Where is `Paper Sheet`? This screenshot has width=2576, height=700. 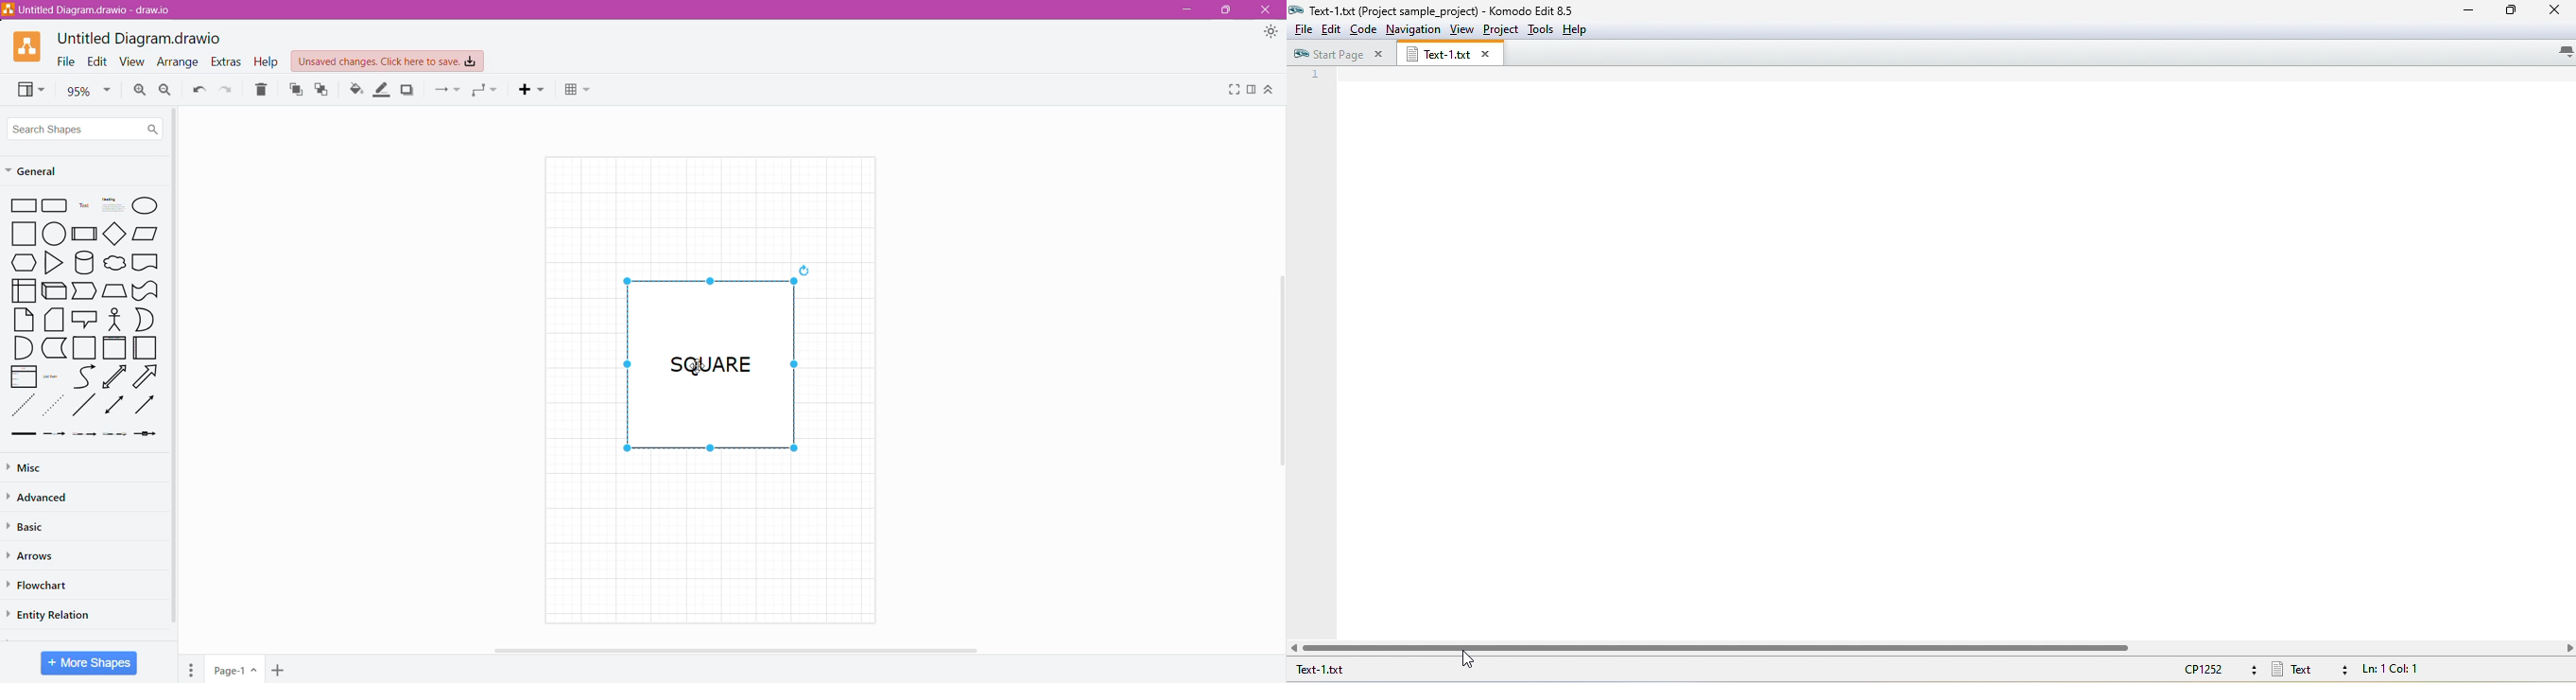 Paper Sheet is located at coordinates (21, 320).